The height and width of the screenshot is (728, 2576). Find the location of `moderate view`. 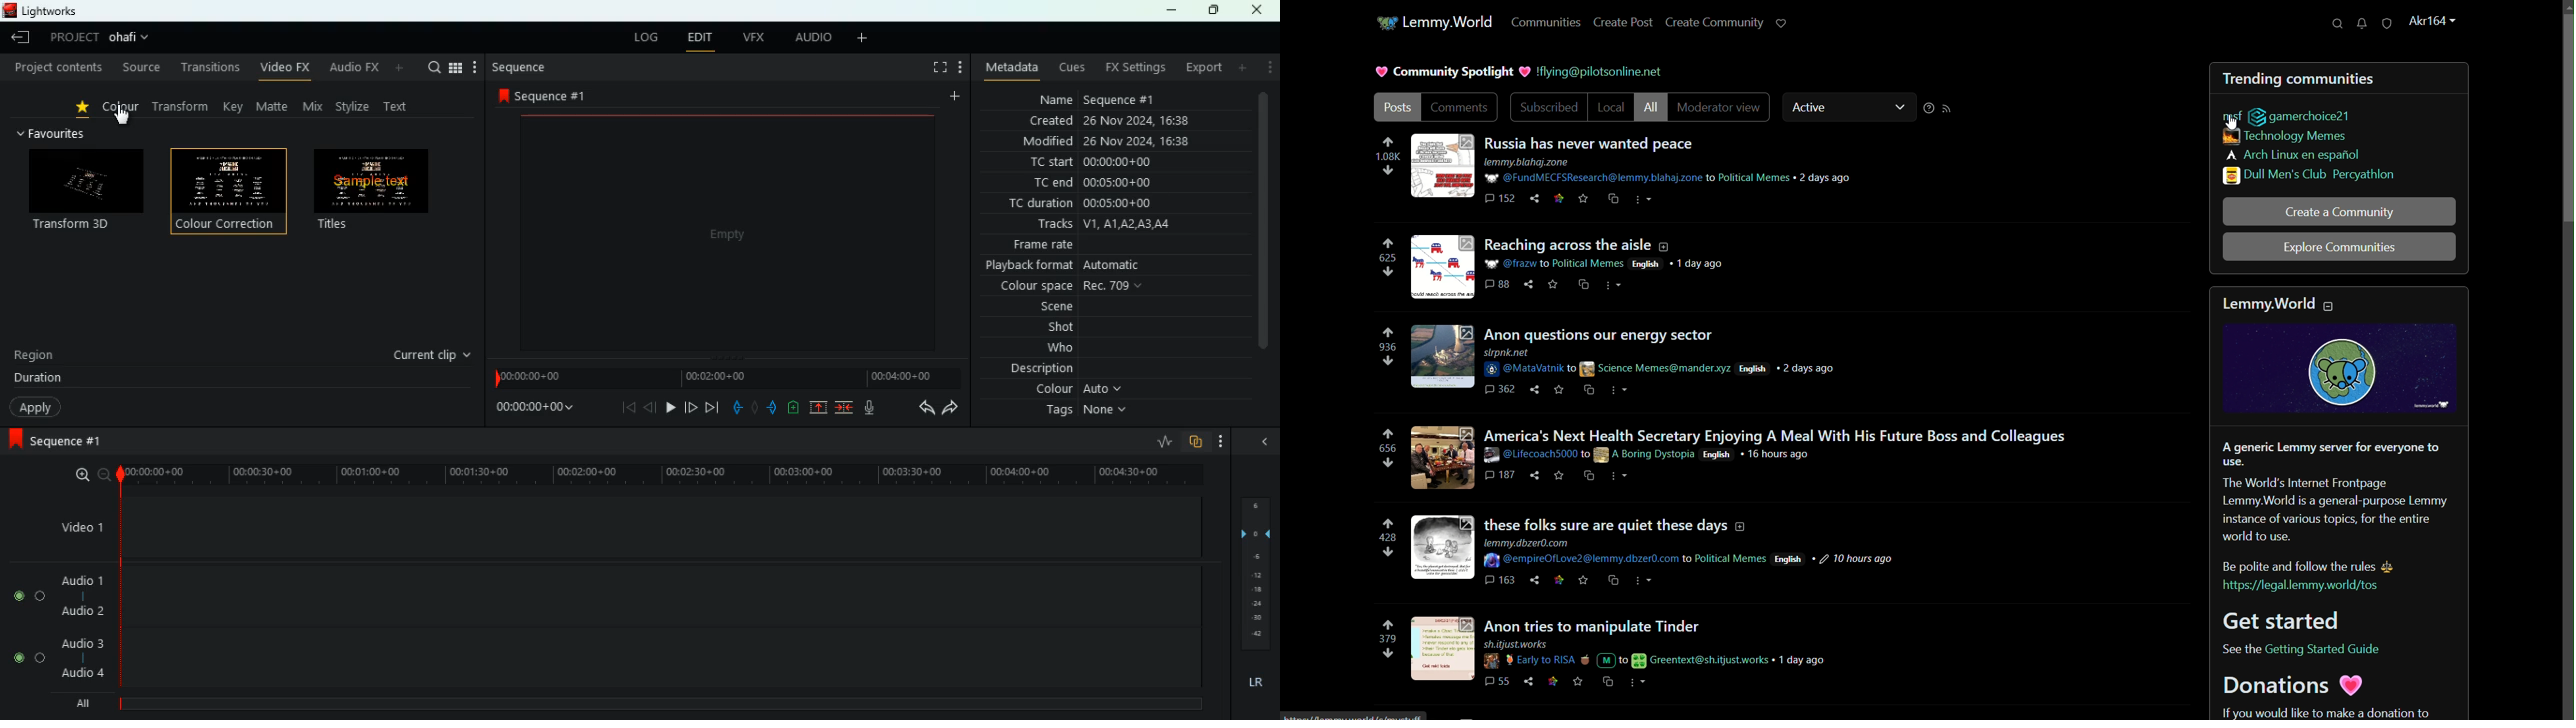

moderate view is located at coordinates (1720, 107).